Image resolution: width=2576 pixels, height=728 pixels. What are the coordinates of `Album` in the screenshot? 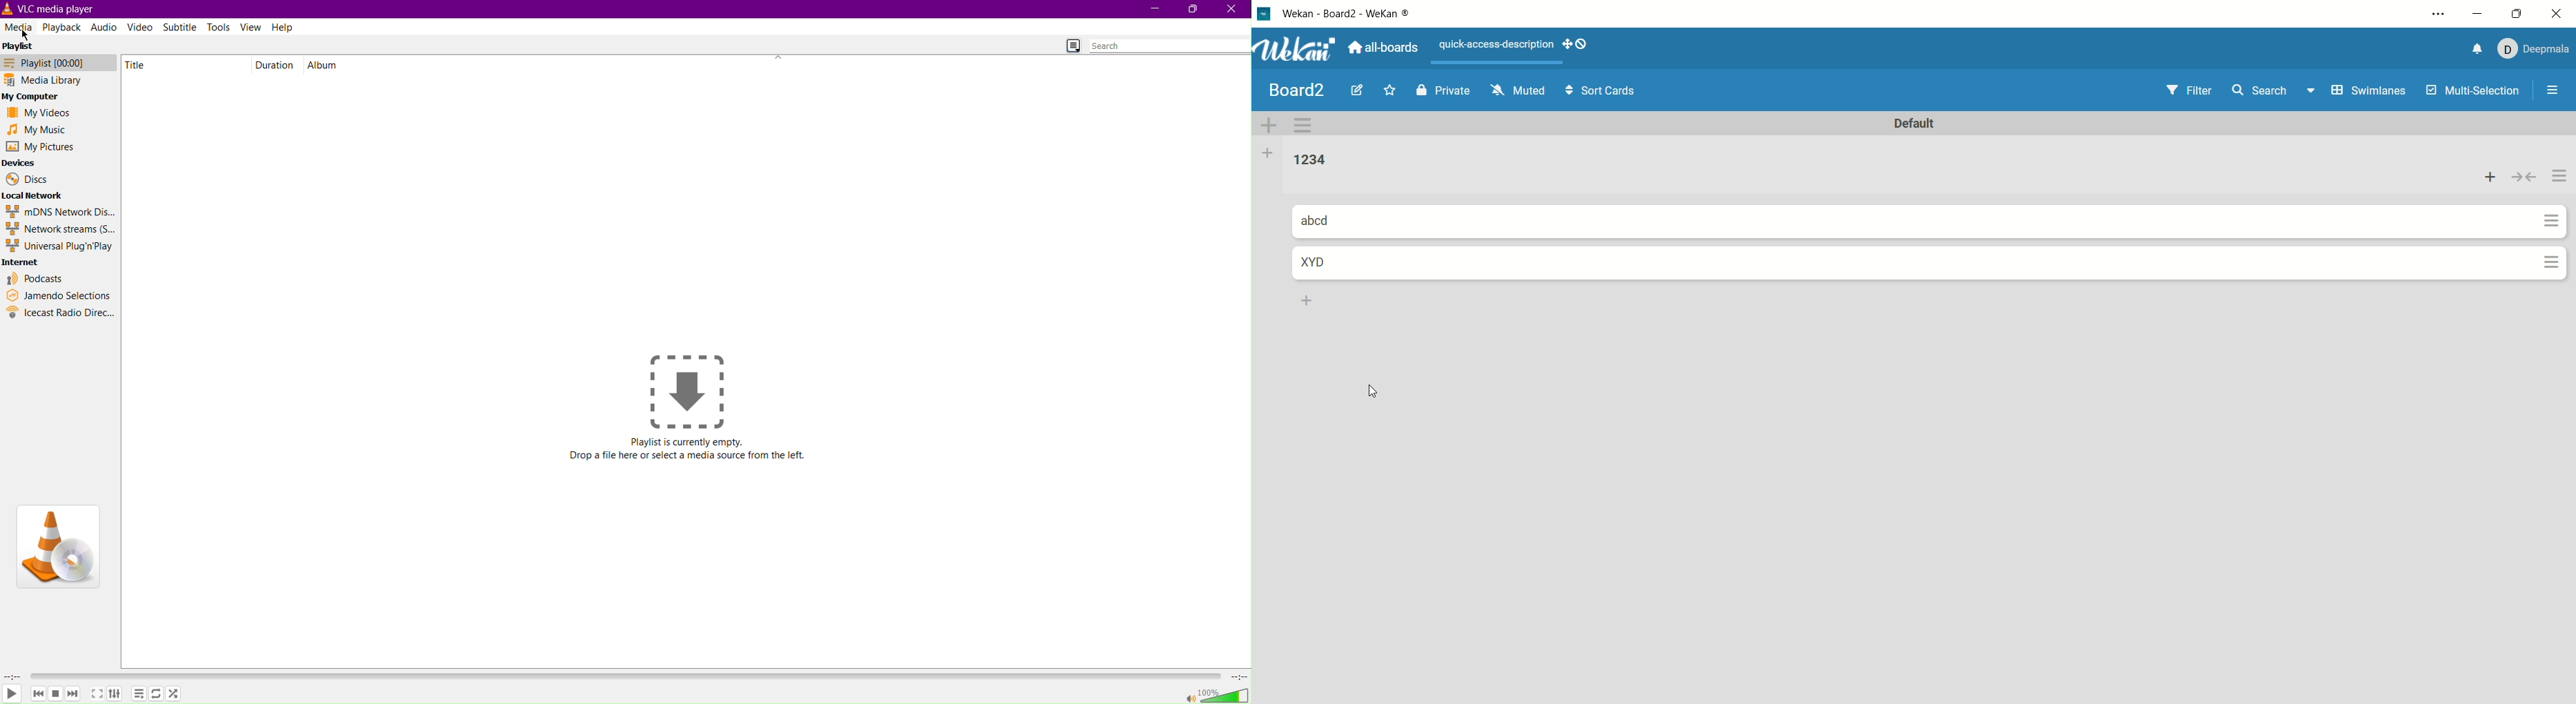 It's located at (325, 64).